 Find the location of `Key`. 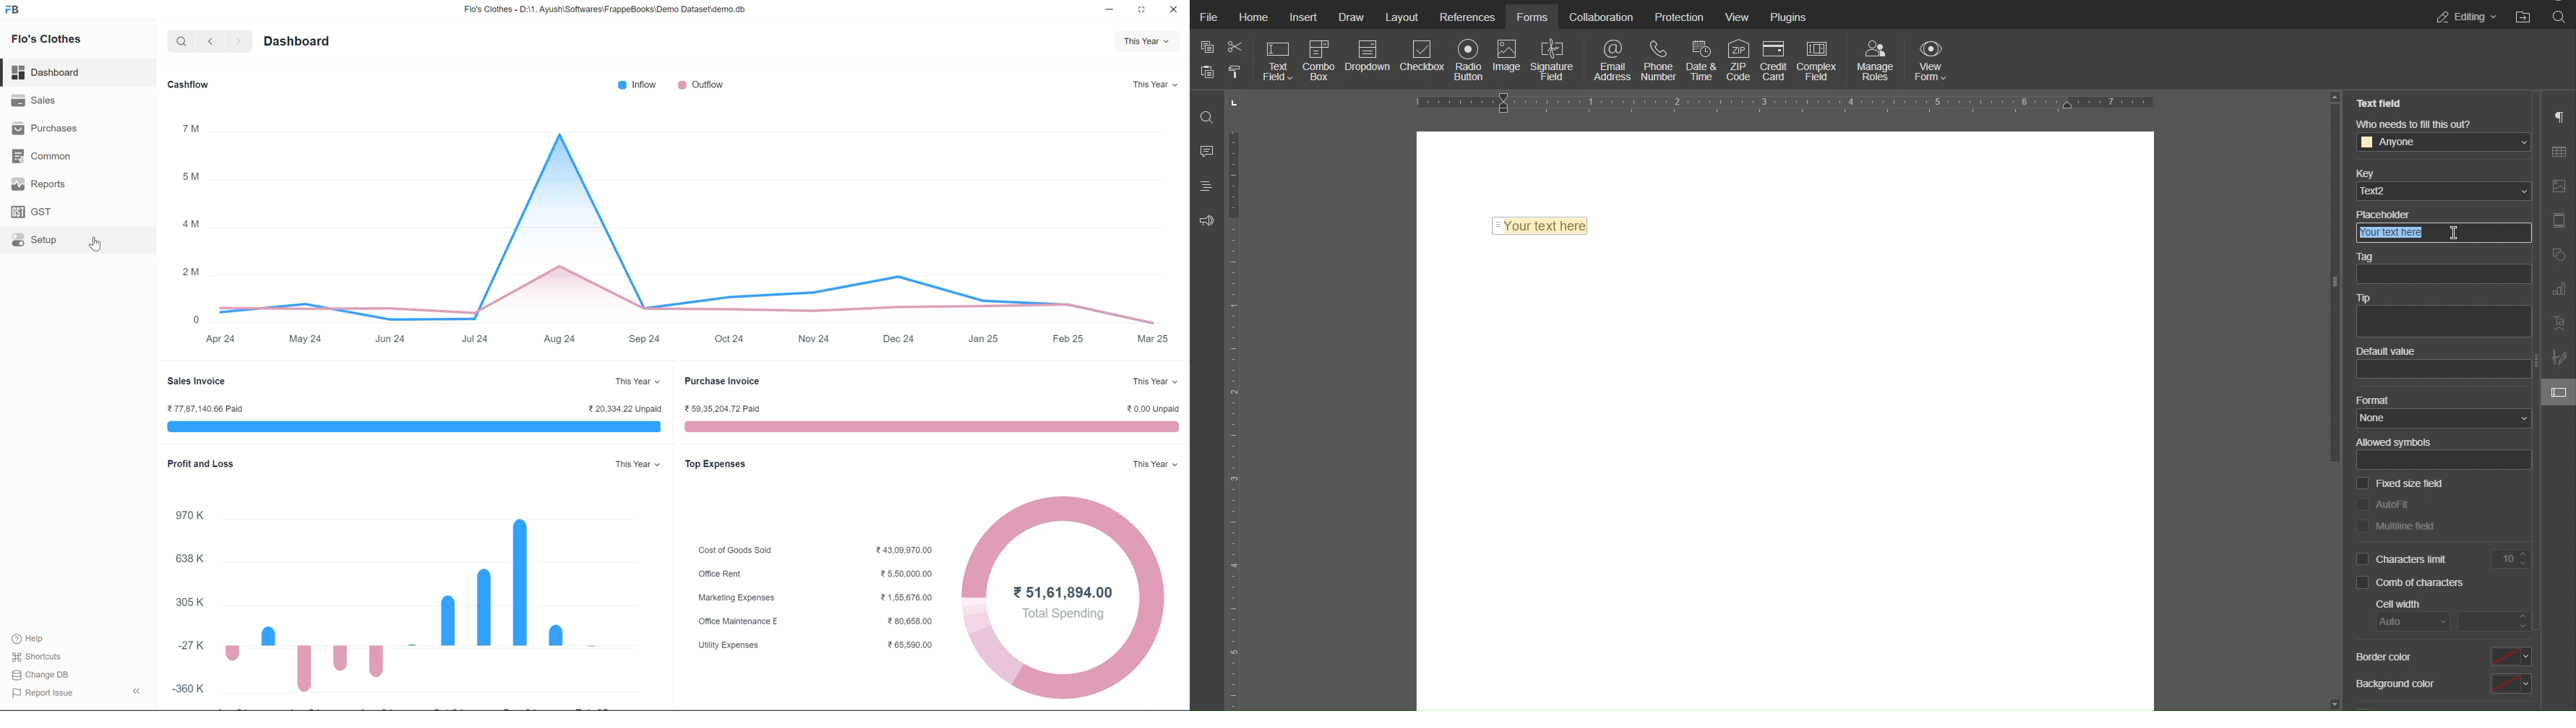

Key is located at coordinates (2440, 184).